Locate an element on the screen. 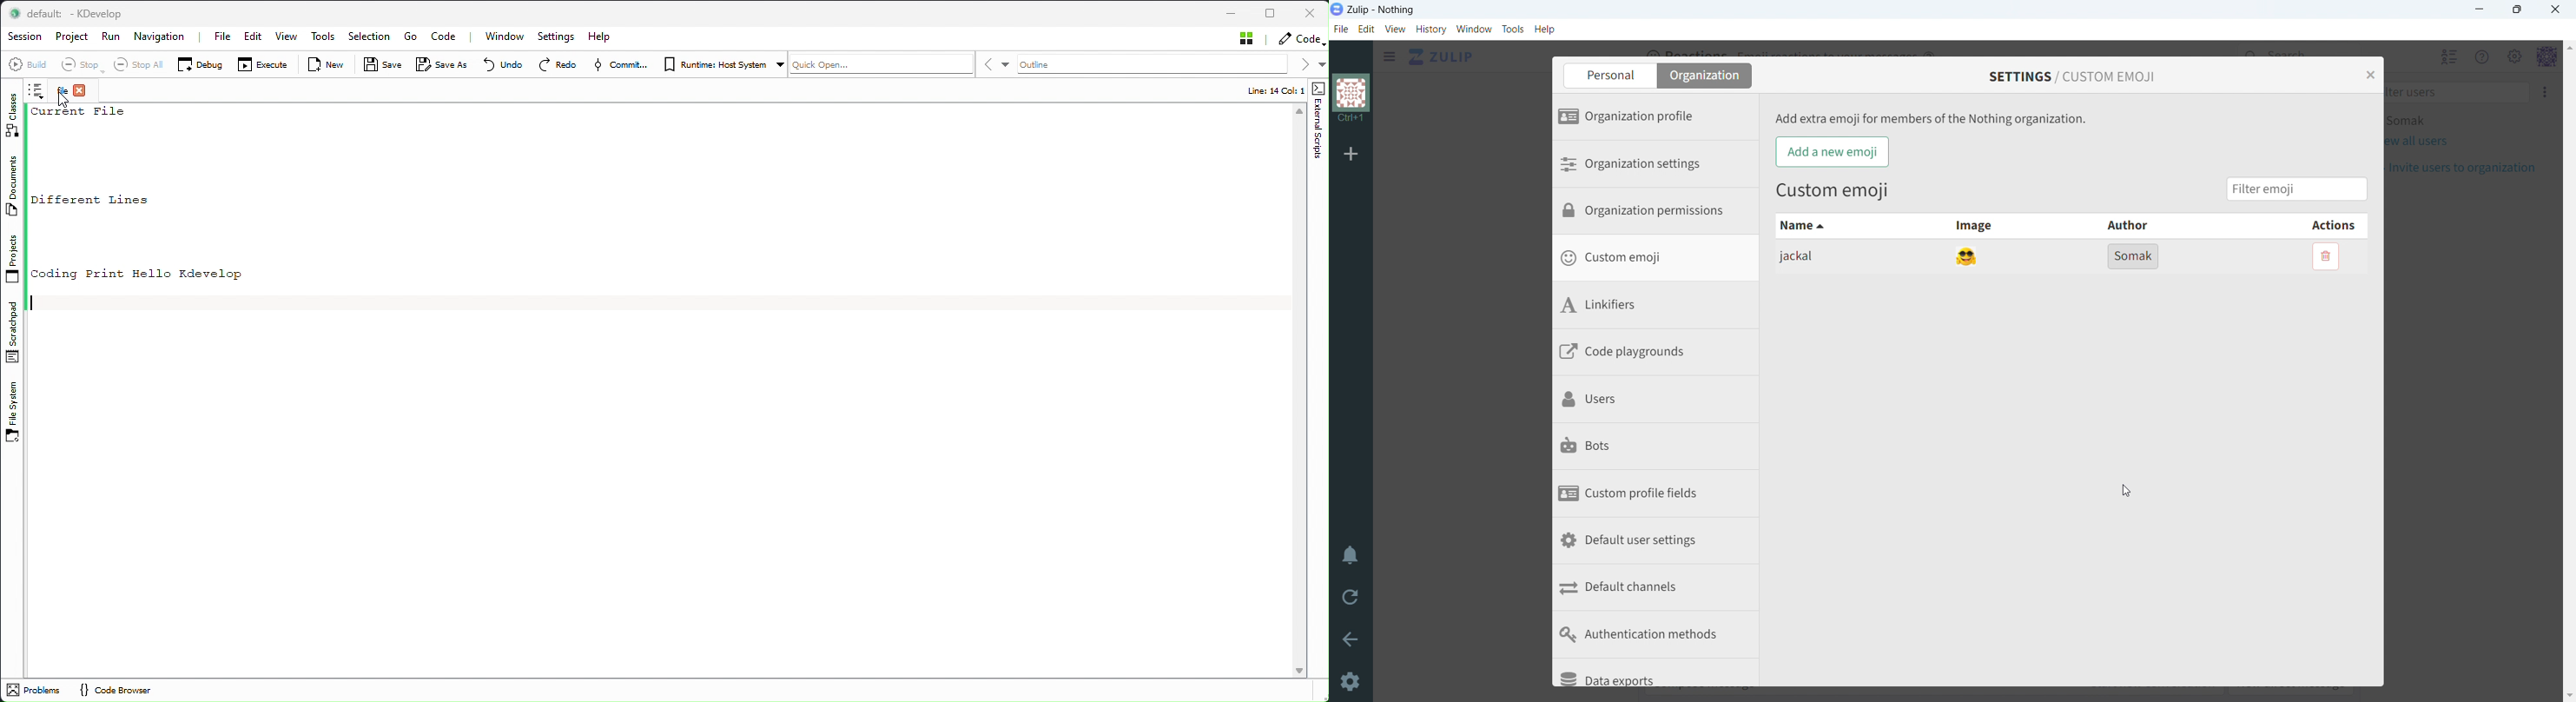 This screenshot has height=728, width=2576. file is located at coordinates (1340, 29).